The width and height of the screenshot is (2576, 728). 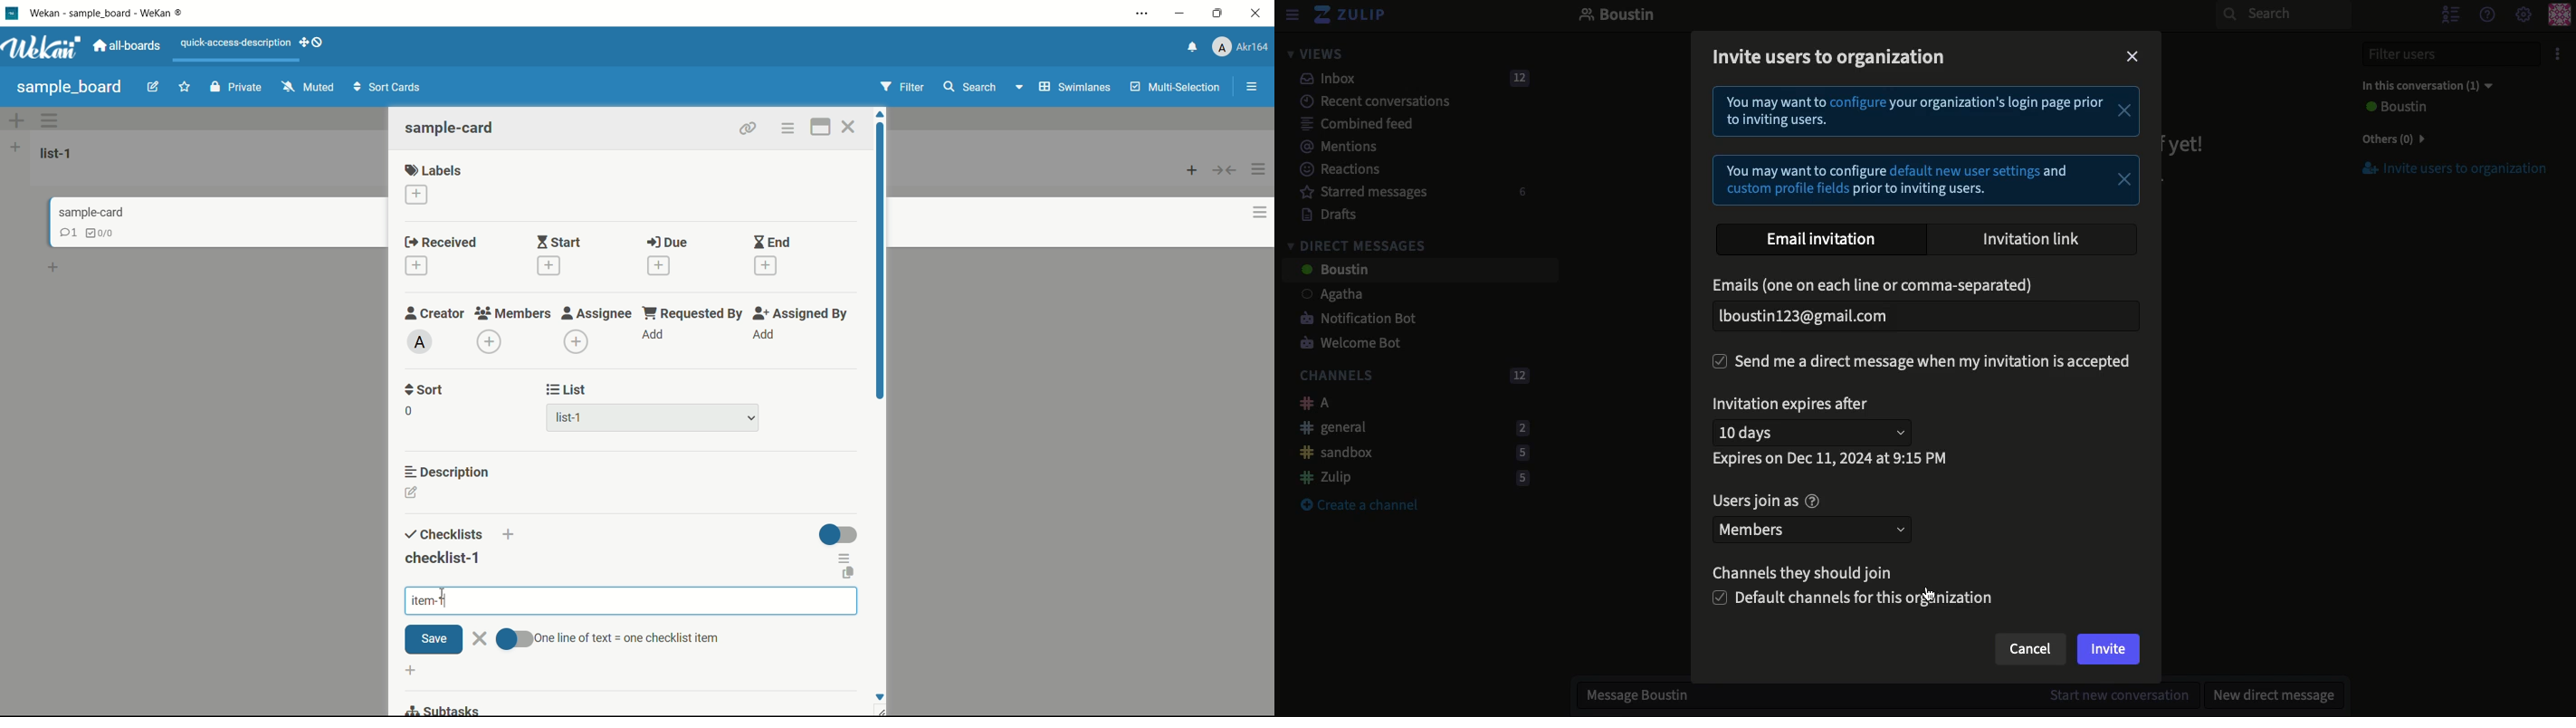 I want to click on User, so click(x=2393, y=108).